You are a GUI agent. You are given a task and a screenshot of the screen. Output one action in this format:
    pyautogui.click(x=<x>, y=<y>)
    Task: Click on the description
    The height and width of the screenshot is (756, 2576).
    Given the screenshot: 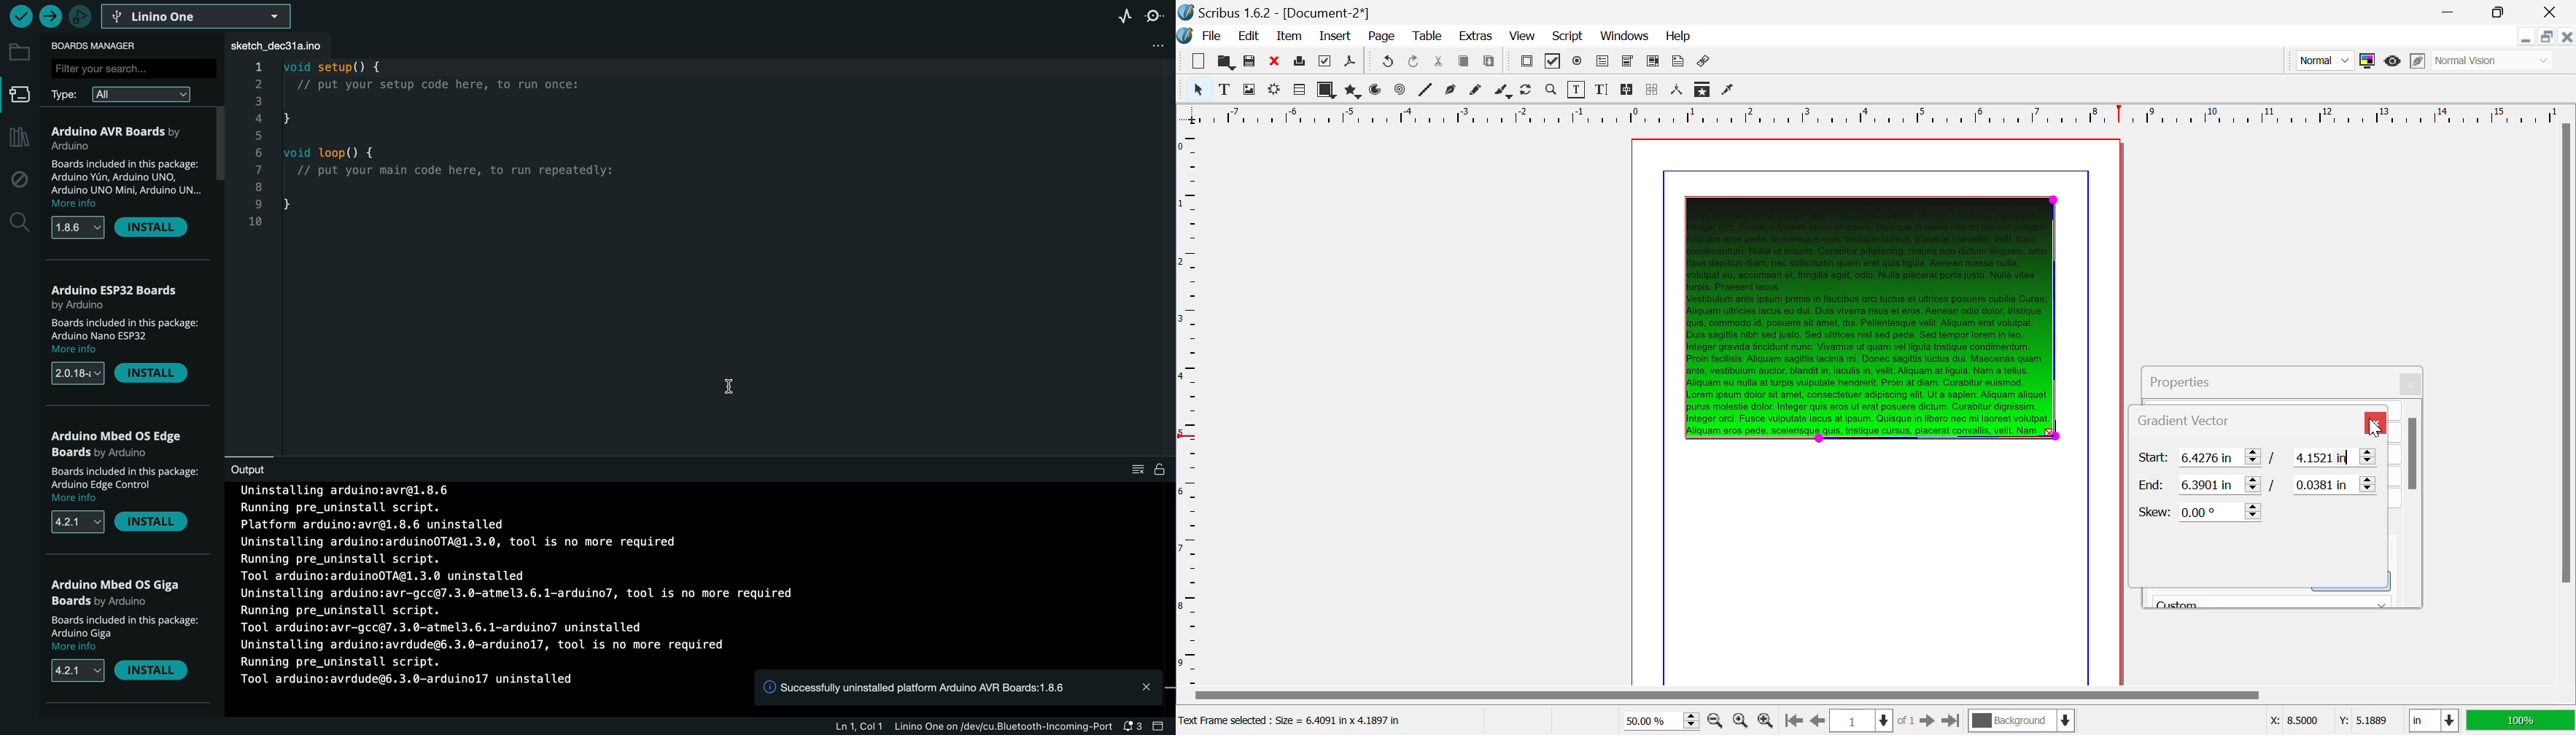 What is the action you would take?
    pyautogui.click(x=124, y=329)
    